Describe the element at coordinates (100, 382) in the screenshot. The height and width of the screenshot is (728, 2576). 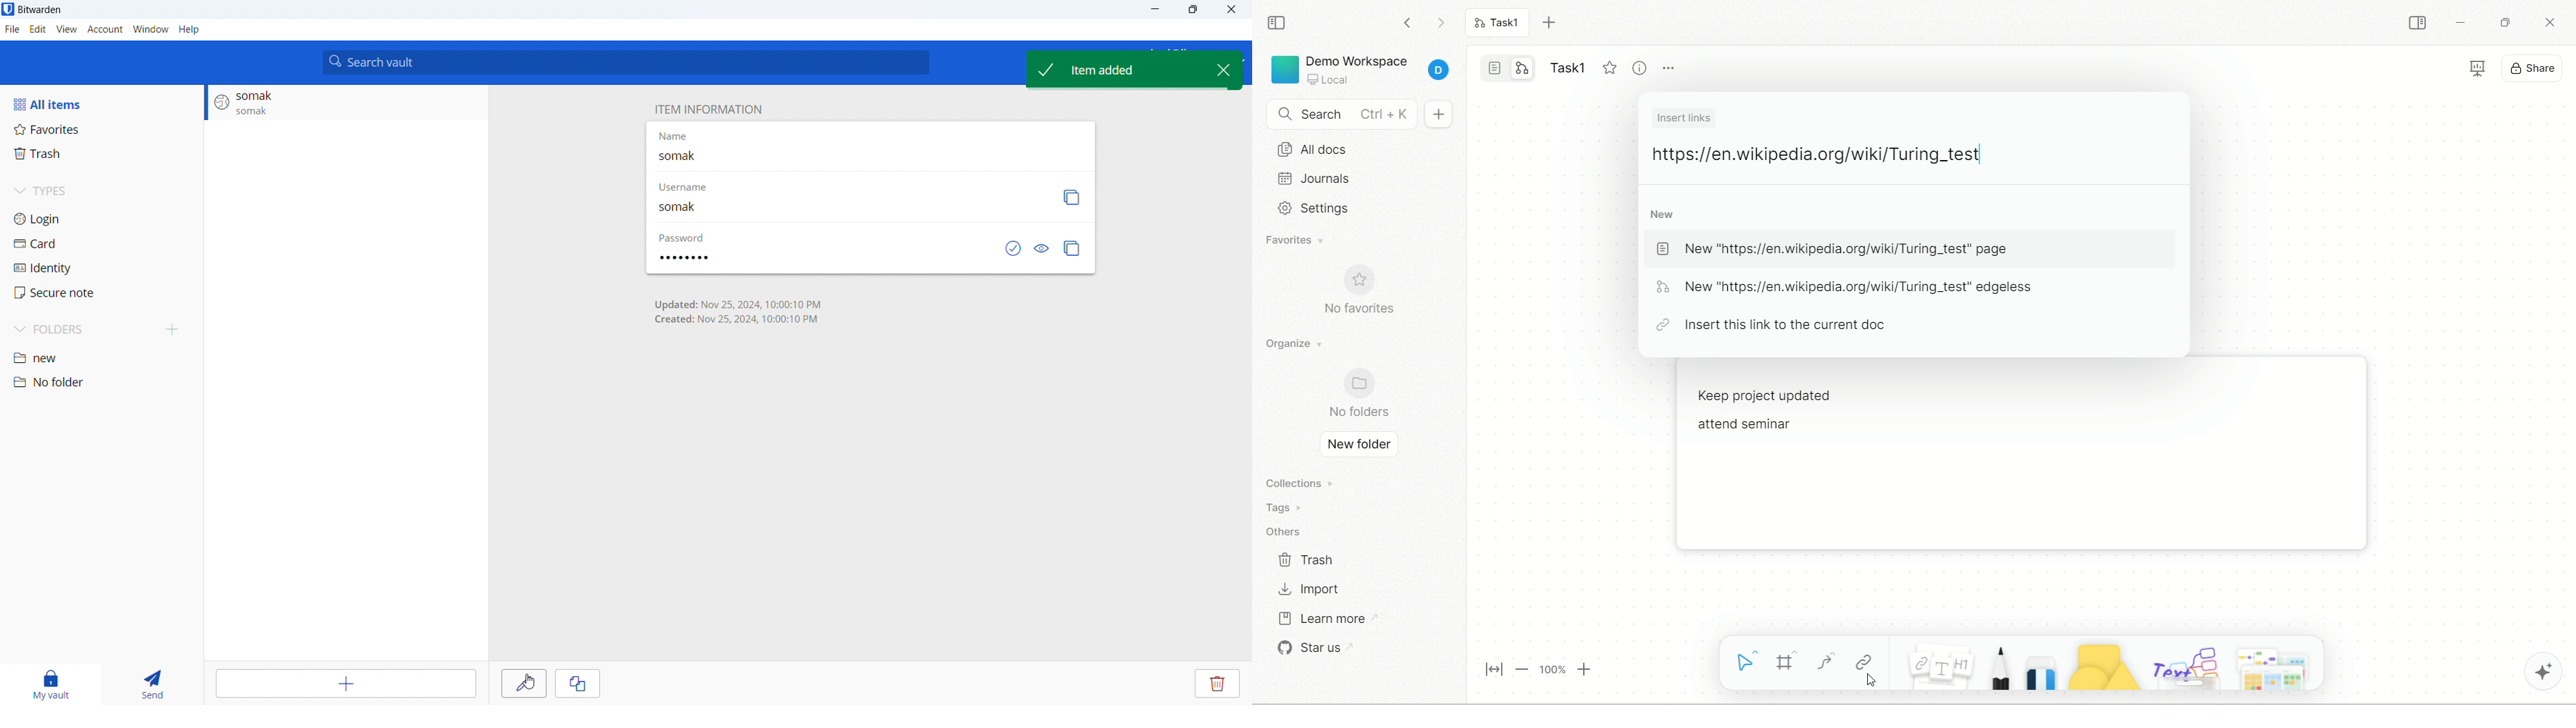
I see `no folder` at that location.